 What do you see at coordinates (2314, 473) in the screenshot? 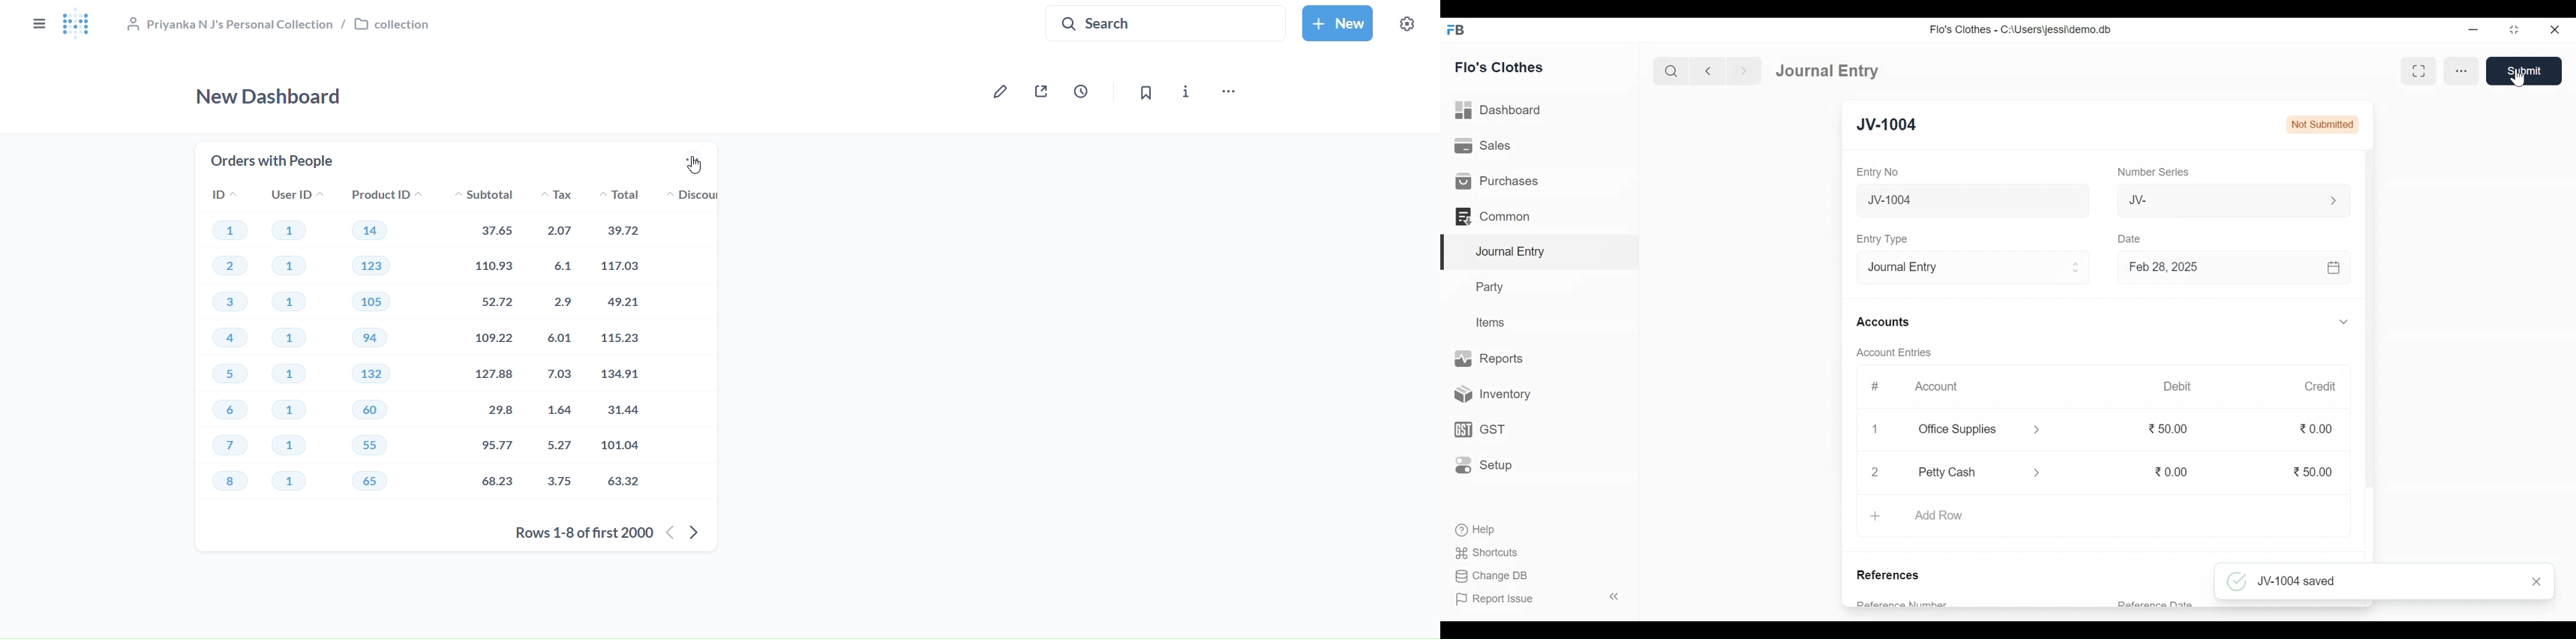
I see `50.00` at bounding box center [2314, 473].